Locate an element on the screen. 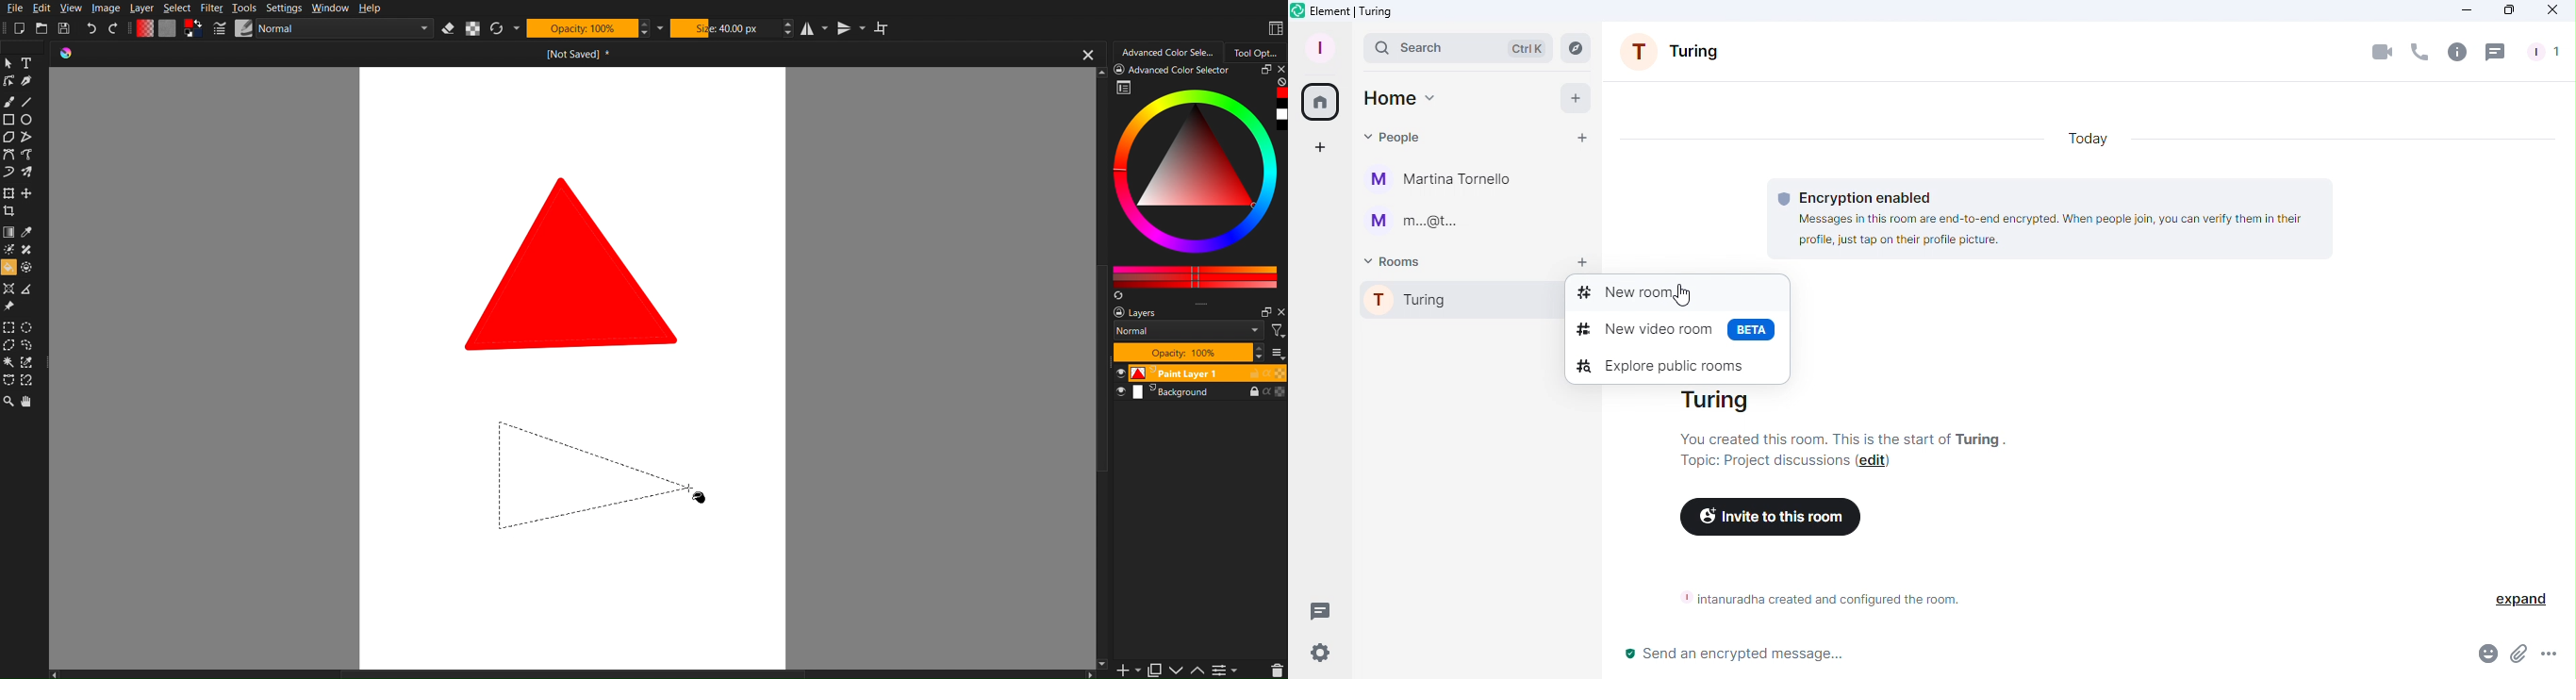  More options is located at coordinates (2551, 659).